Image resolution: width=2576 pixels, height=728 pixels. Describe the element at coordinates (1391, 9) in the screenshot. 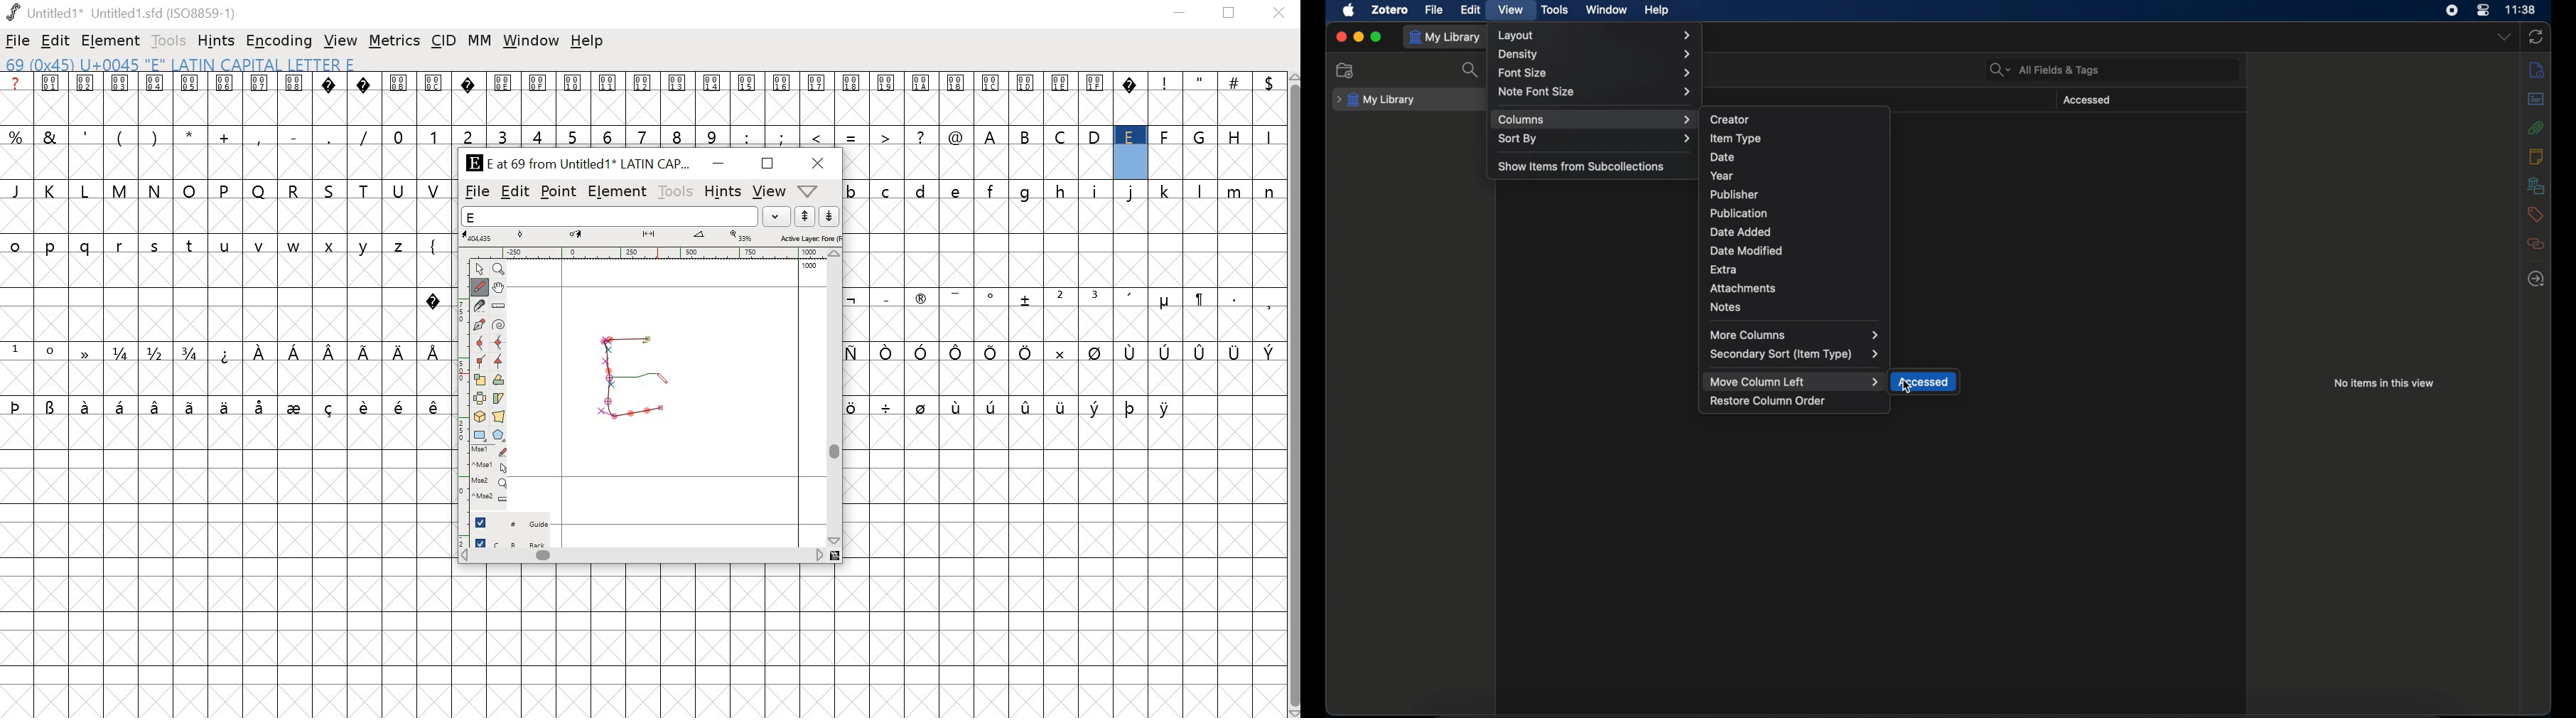

I see `zotero` at that location.